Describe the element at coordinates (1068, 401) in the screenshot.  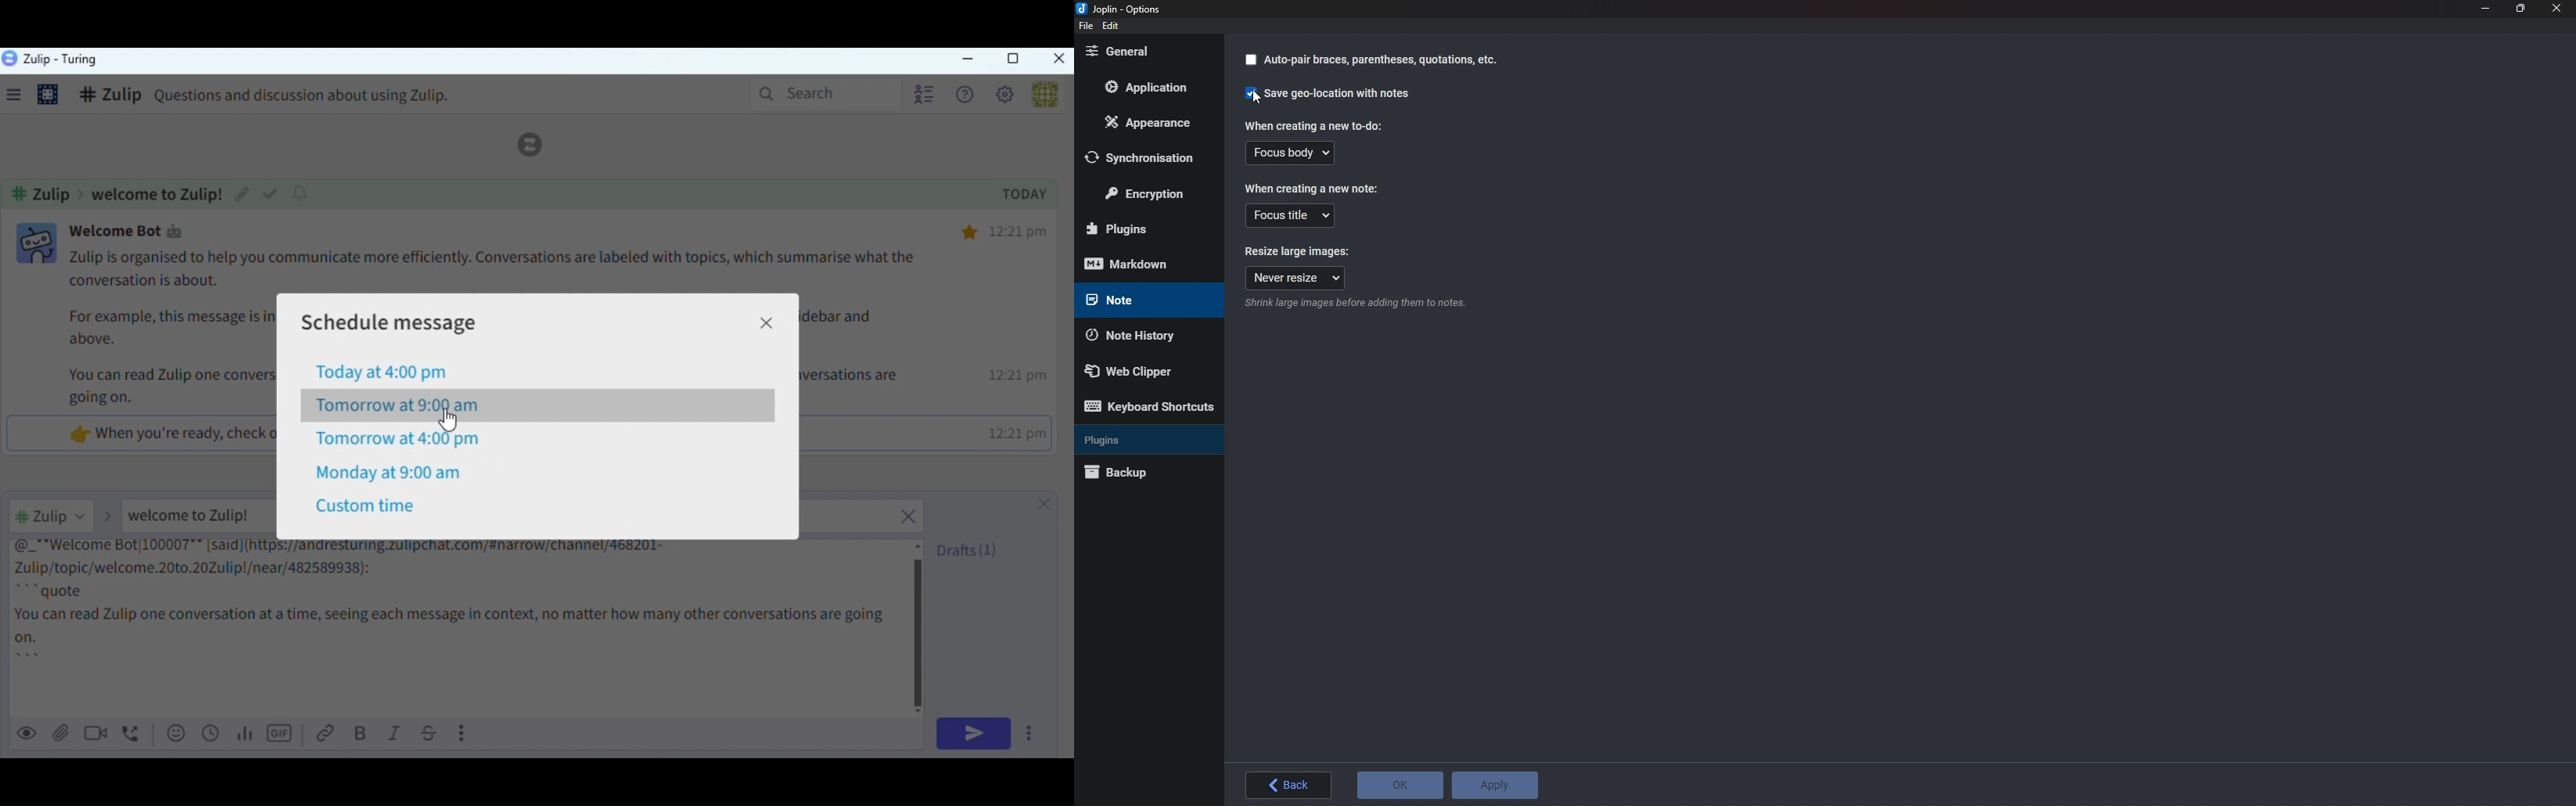
I see `vertical scroll bar` at that location.